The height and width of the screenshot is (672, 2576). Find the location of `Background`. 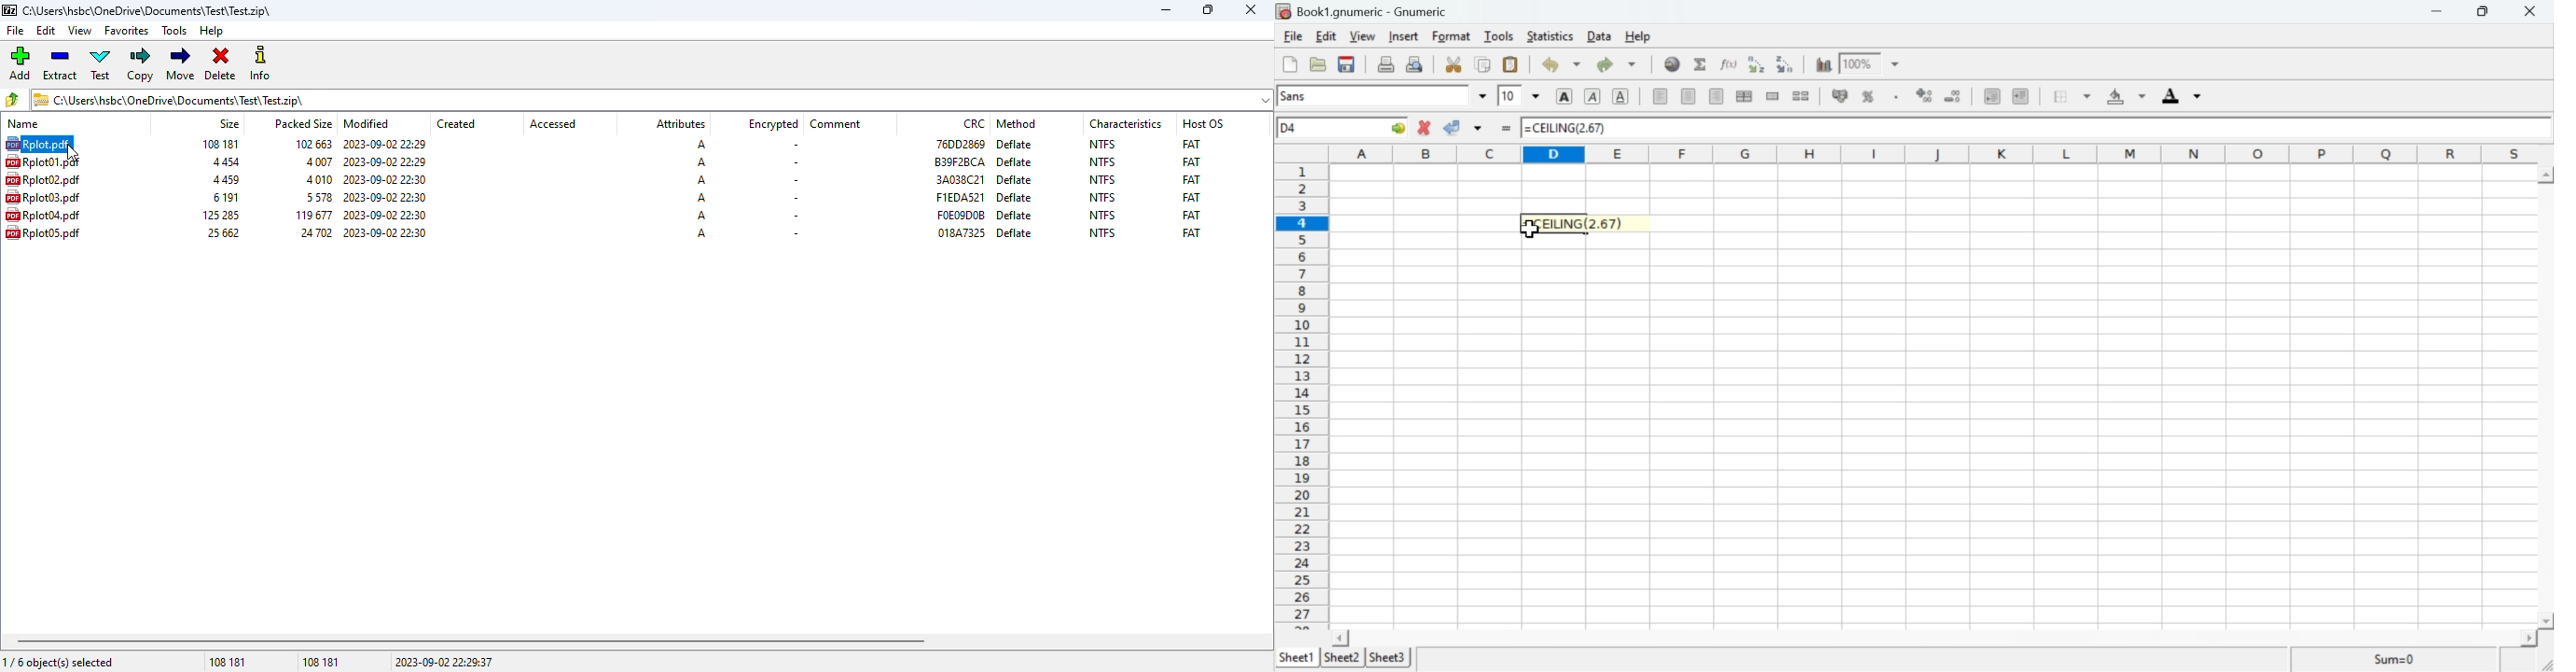

Background is located at coordinates (2125, 98).